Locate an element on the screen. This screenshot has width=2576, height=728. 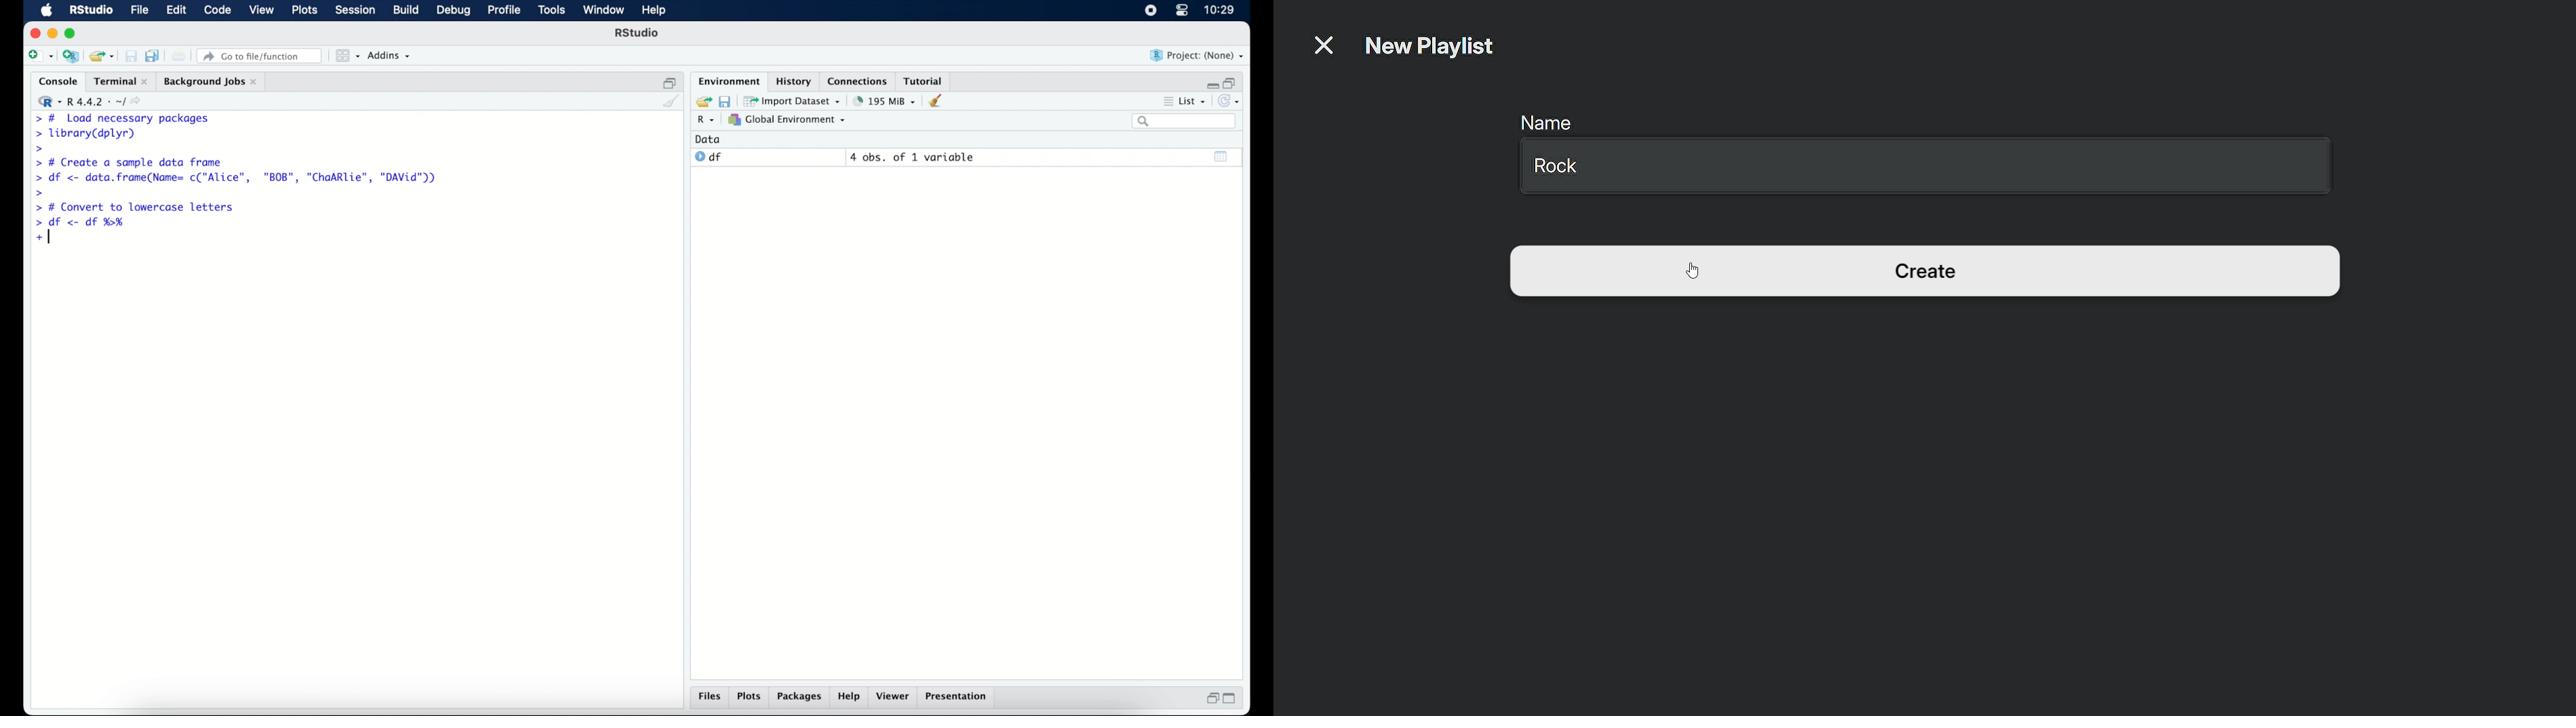
project (none) is located at coordinates (1198, 56).